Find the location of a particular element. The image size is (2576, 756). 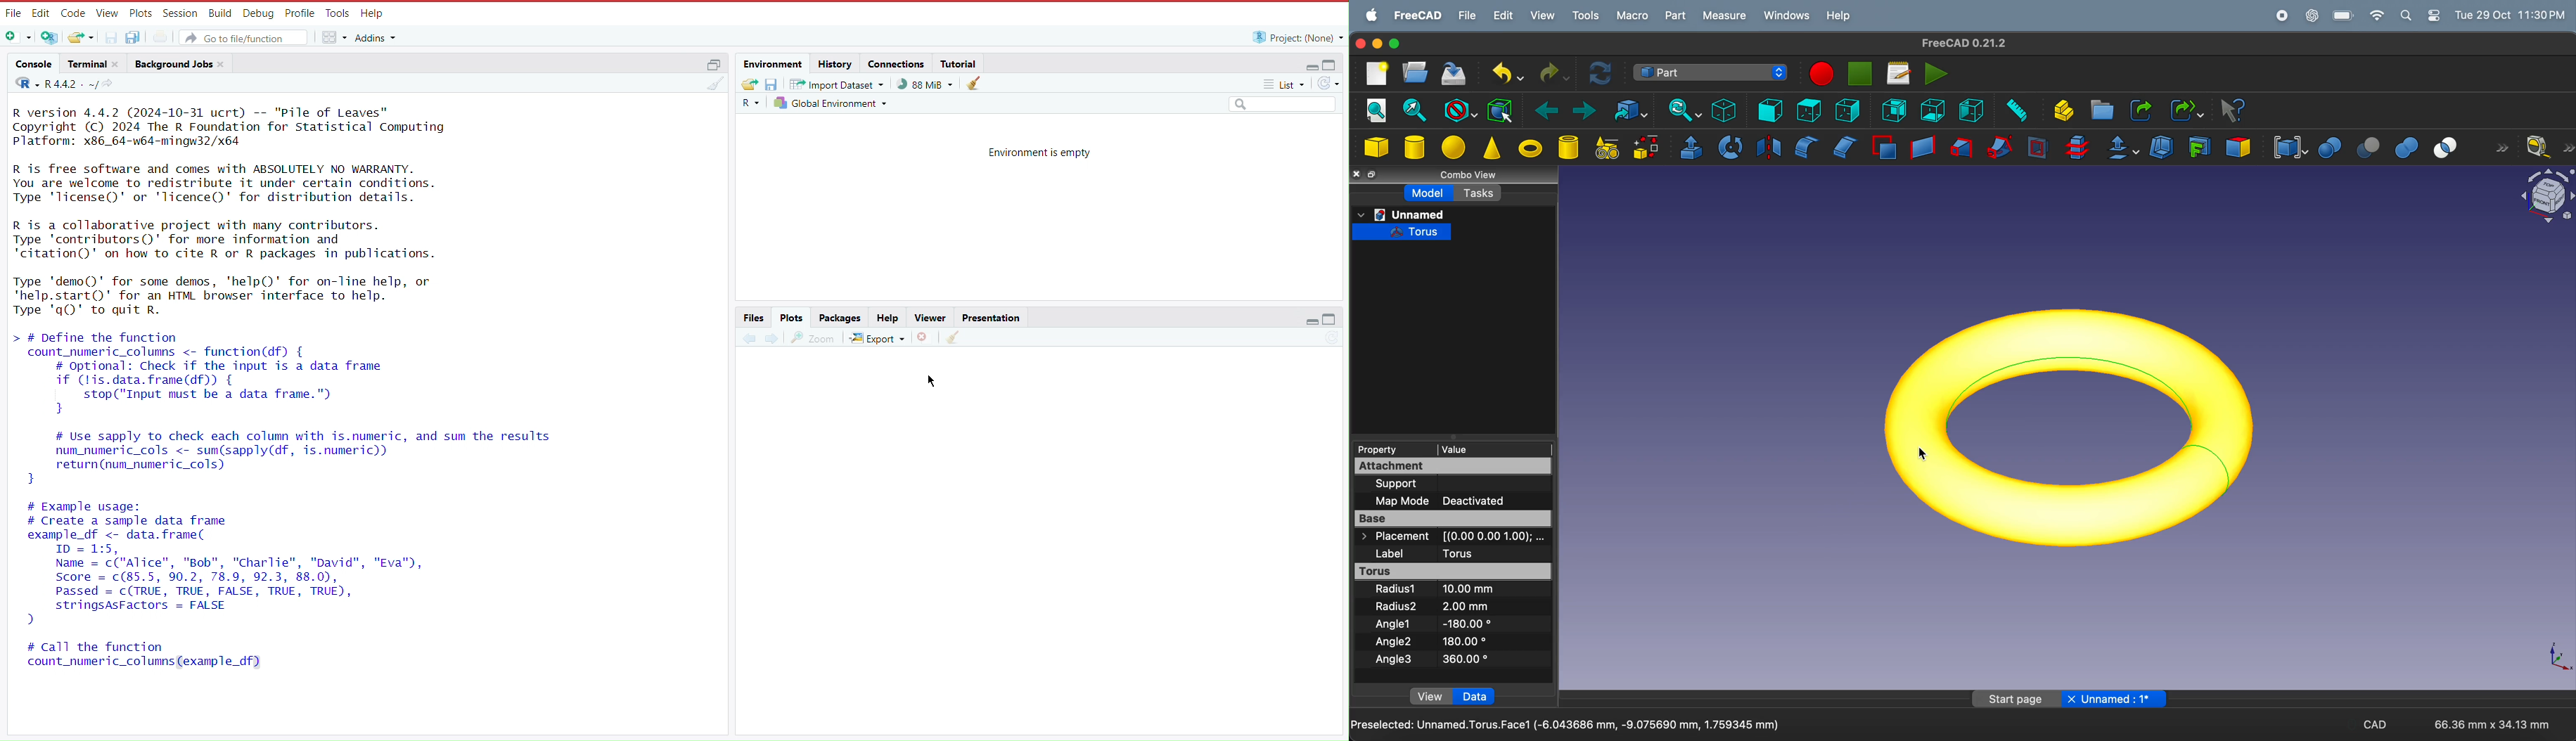

Tools is located at coordinates (335, 14).